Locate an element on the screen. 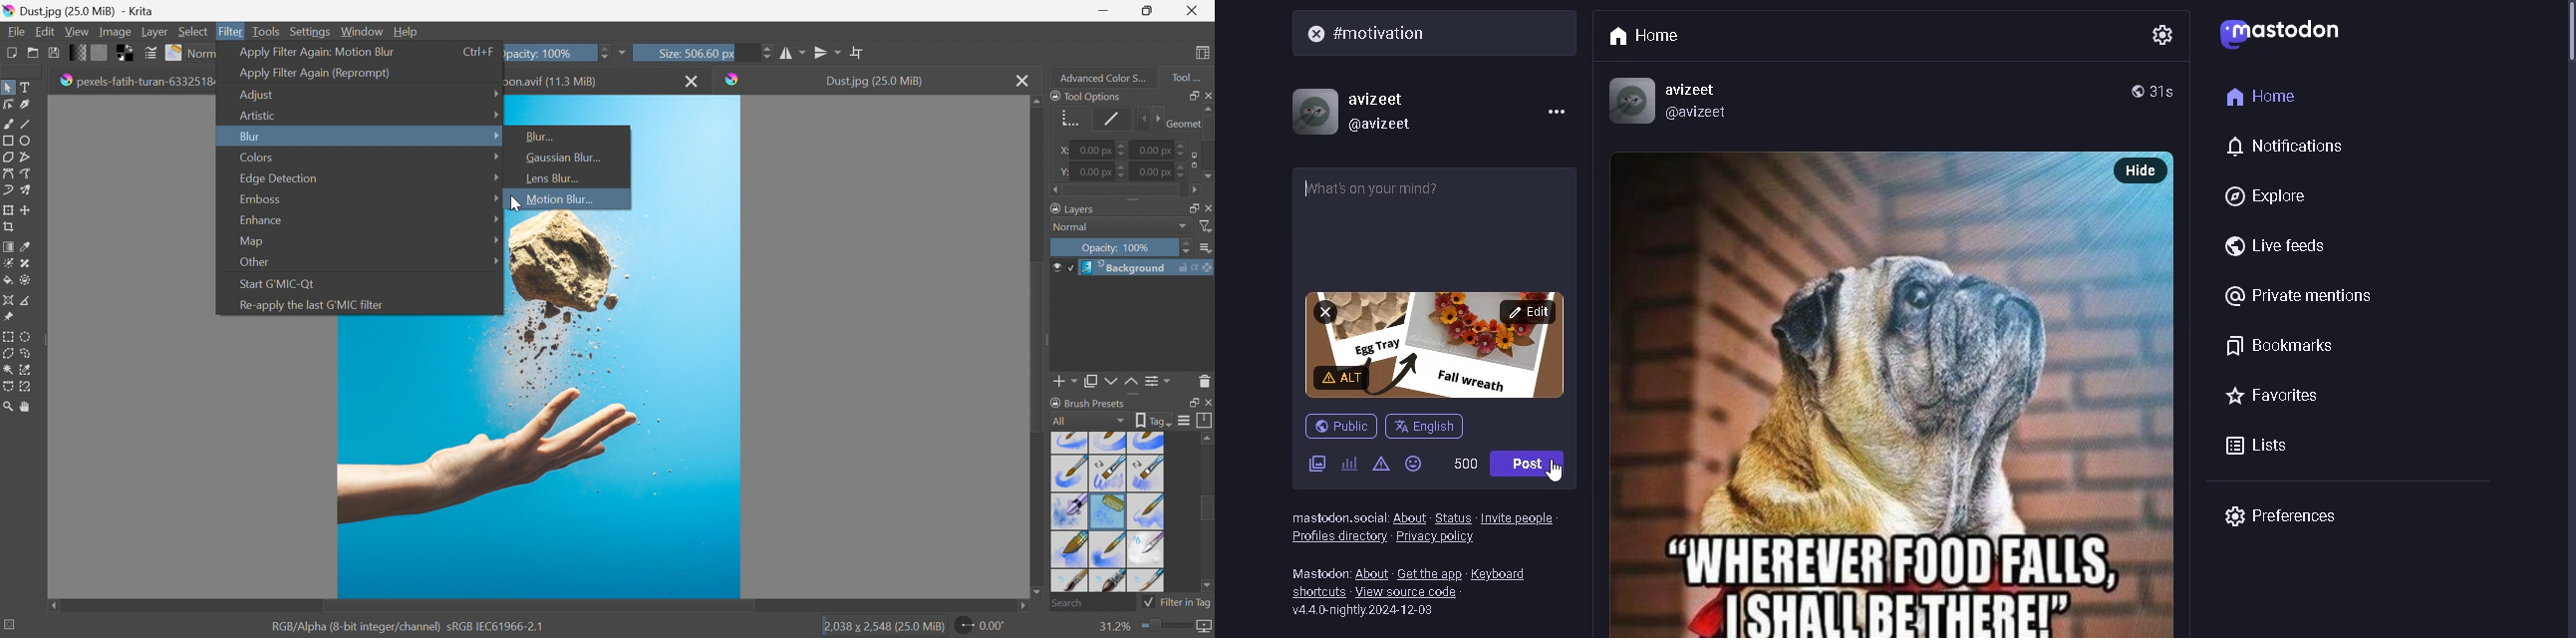 The image size is (2576, 644). Freehand selection tool is located at coordinates (27, 353).